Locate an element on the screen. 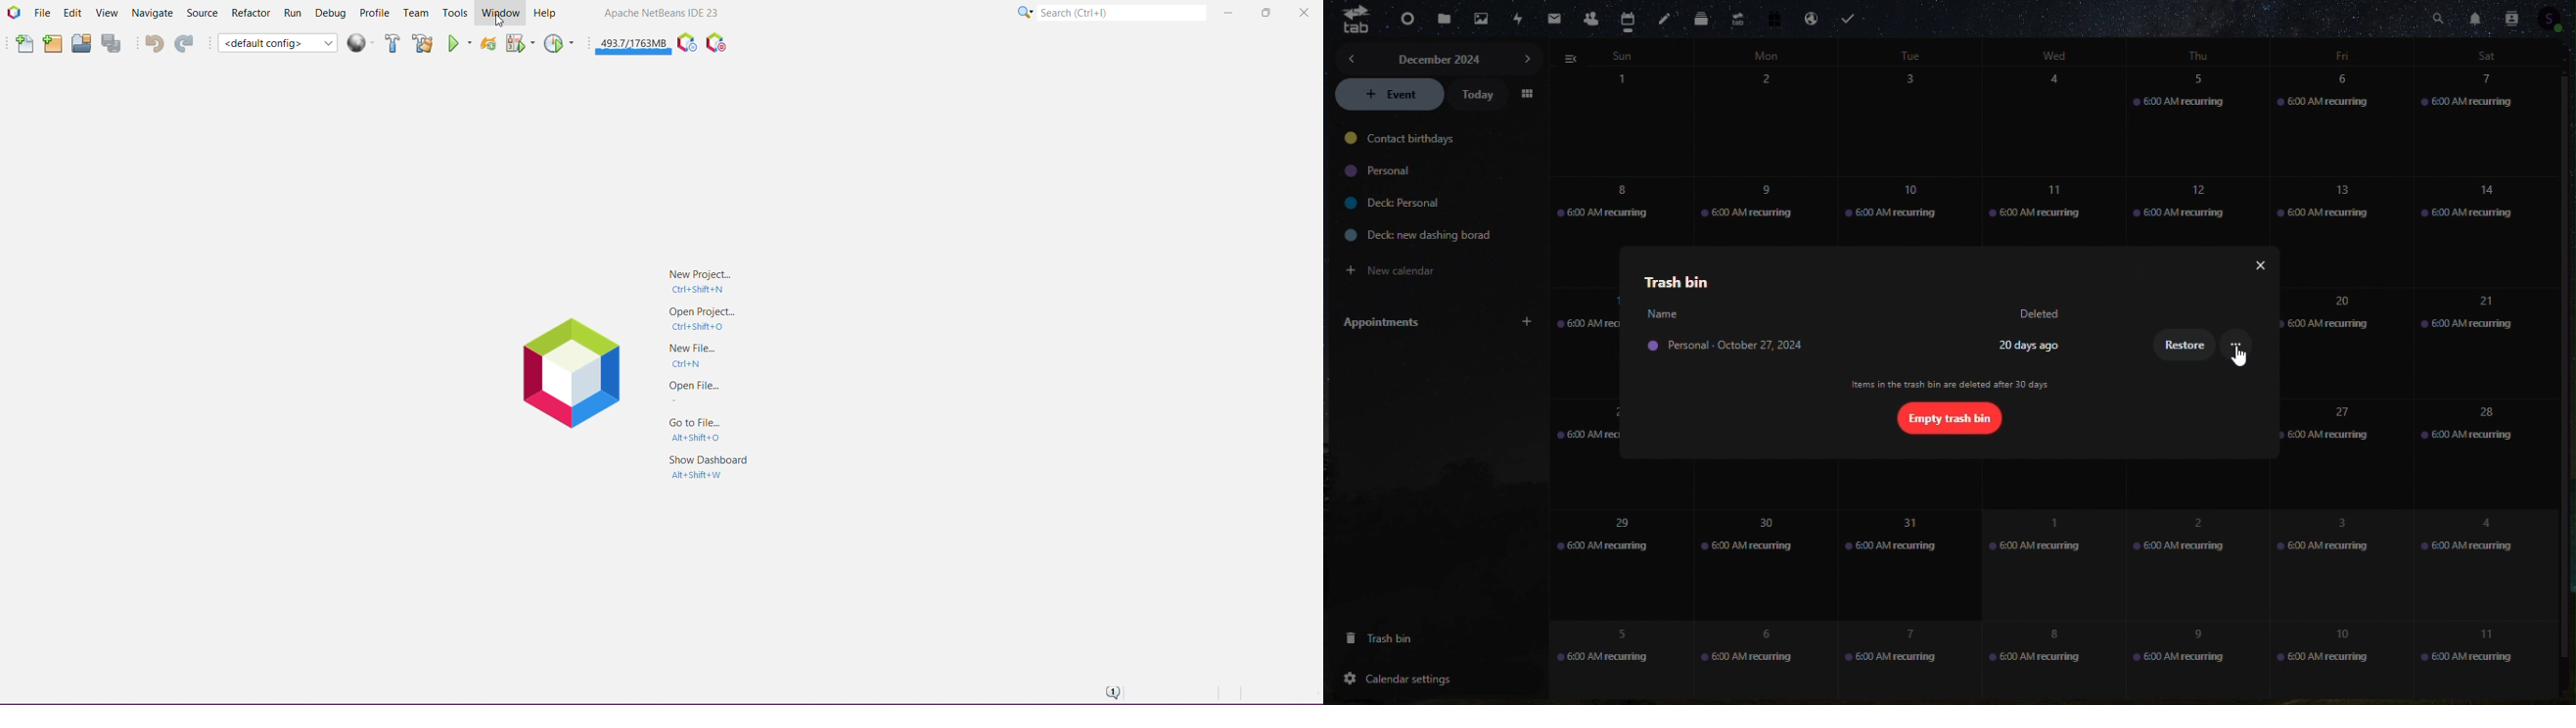  contacts is located at coordinates (2514, 17).